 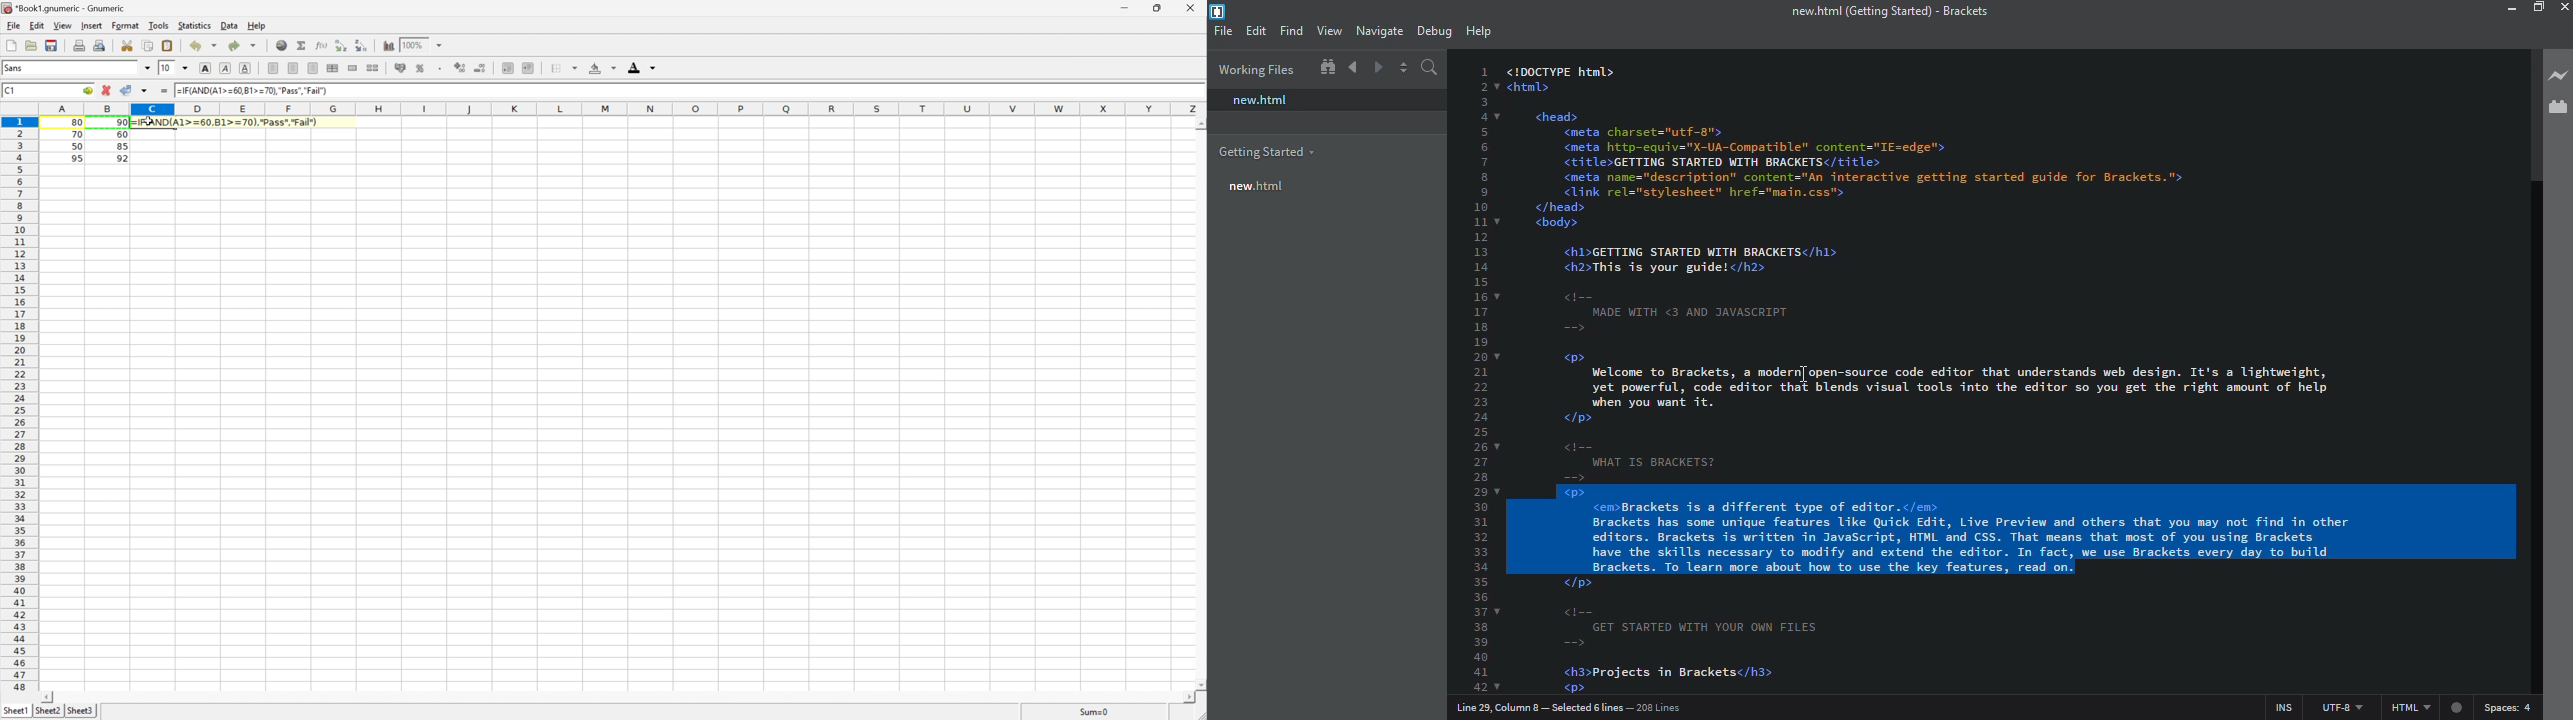 I want to click on Sans, so click(x=15, y=67).